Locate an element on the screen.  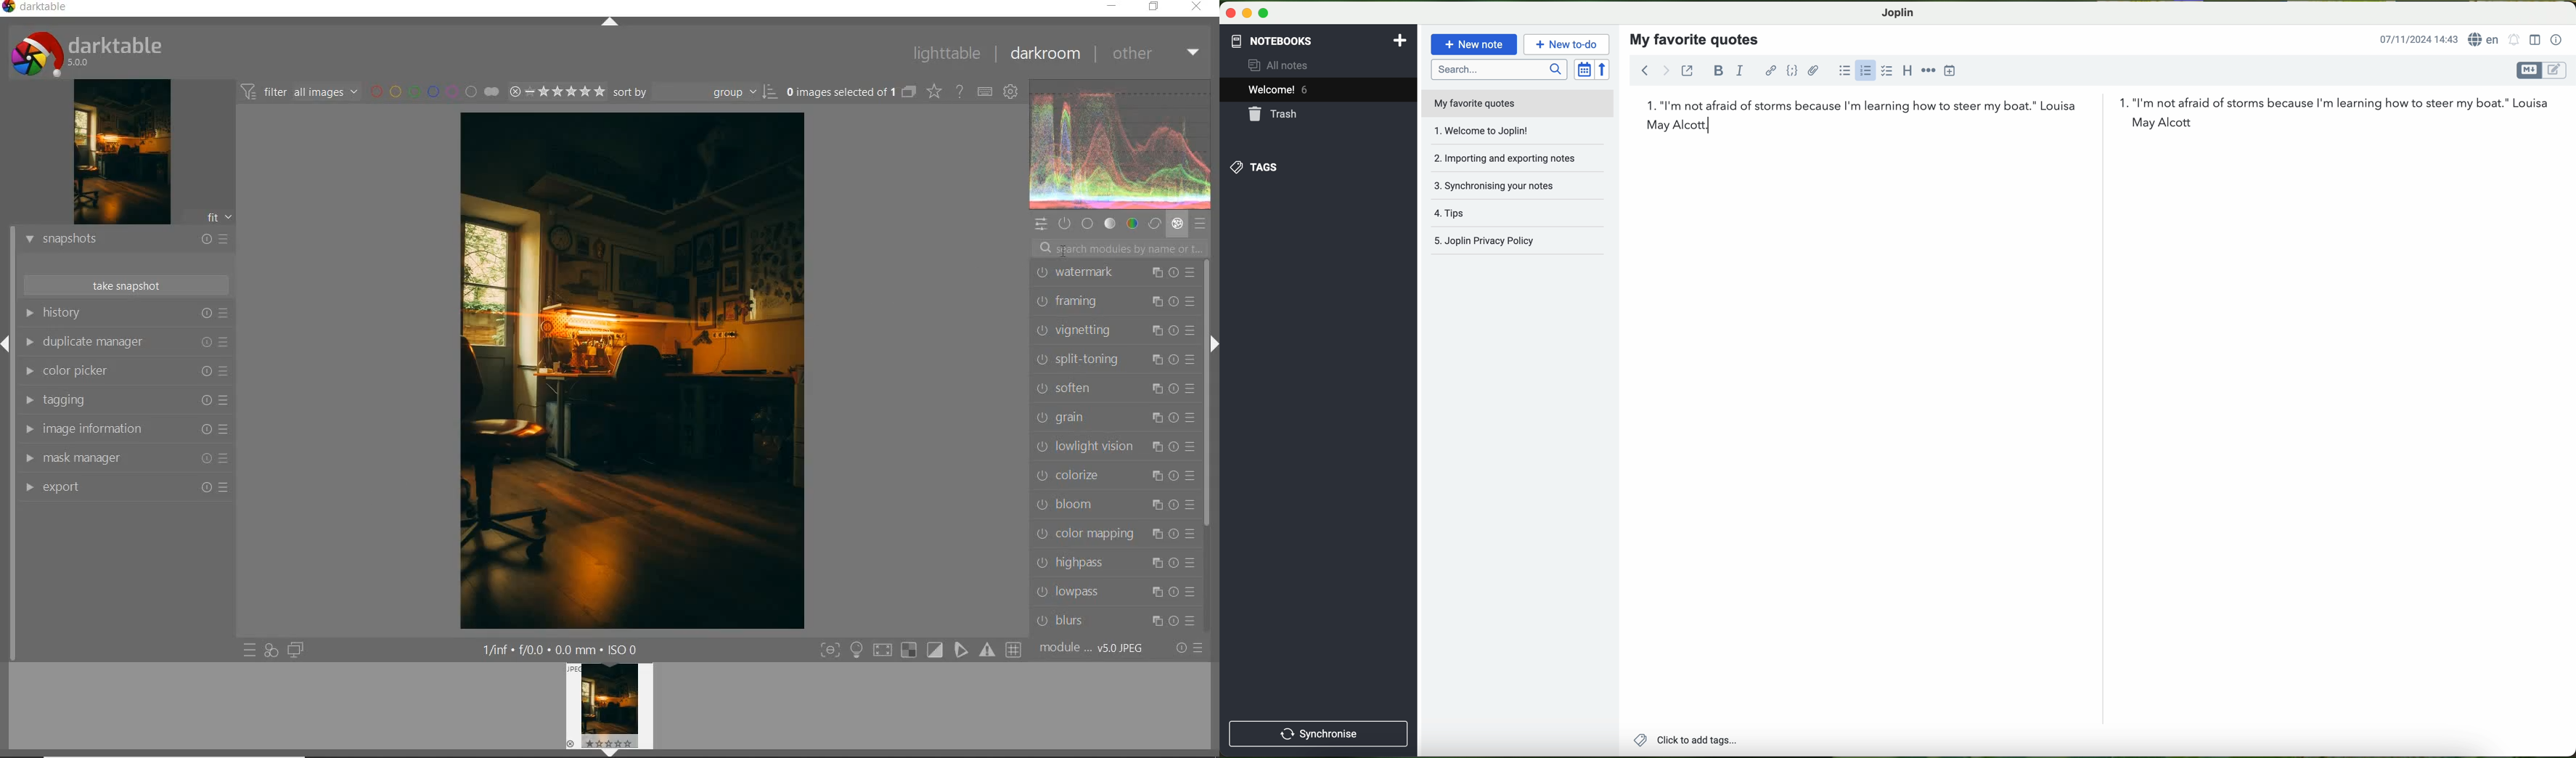
duplicate manager is located at coordinates (125, 342).